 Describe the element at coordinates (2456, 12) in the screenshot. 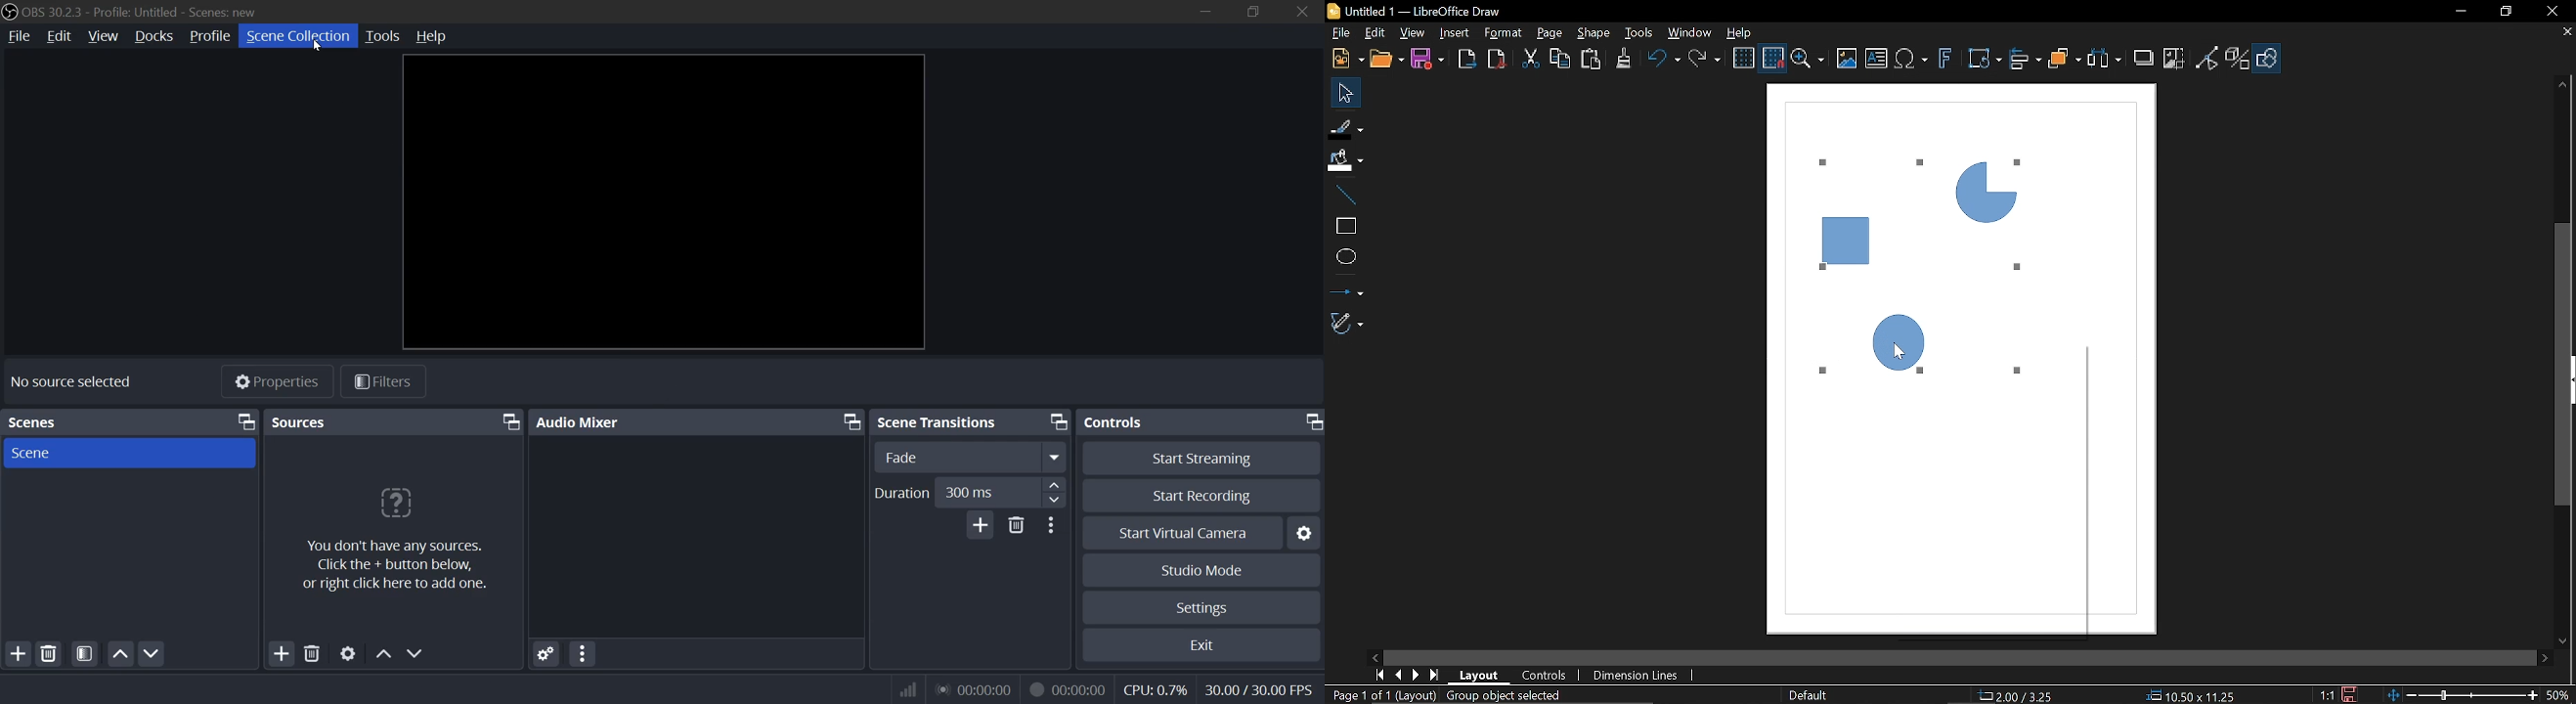

I see `Minimize` at that location.